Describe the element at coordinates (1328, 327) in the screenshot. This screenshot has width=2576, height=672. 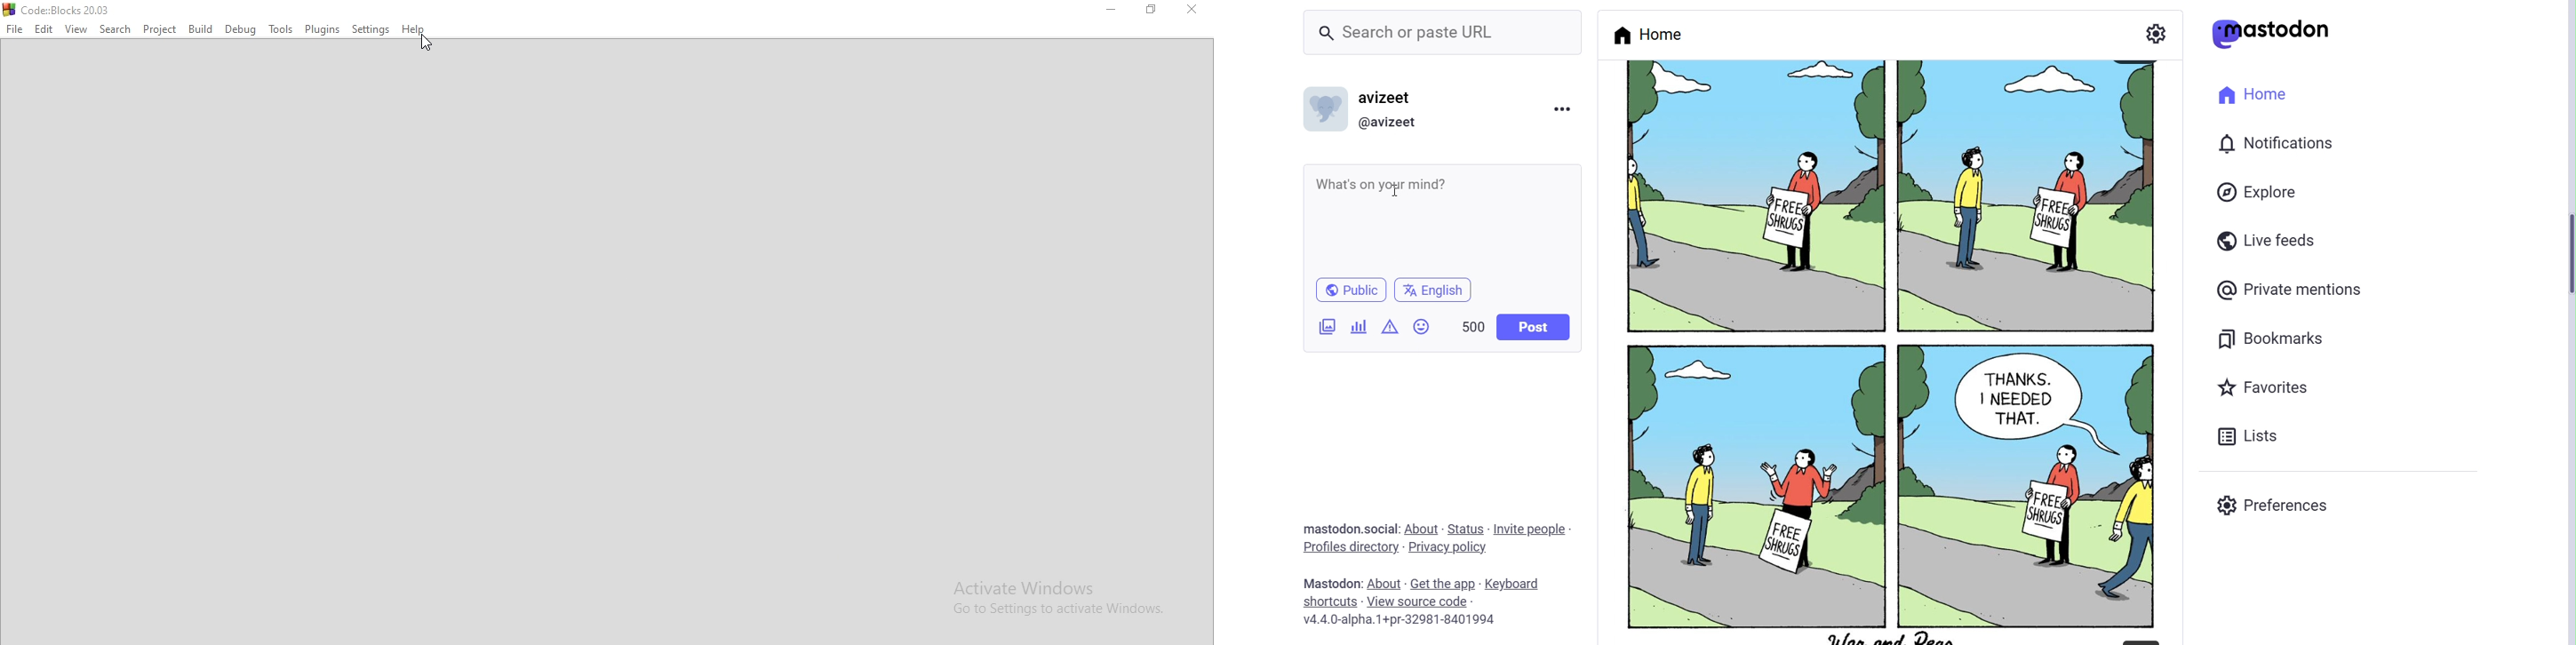
I see `Ad Images` at that location.